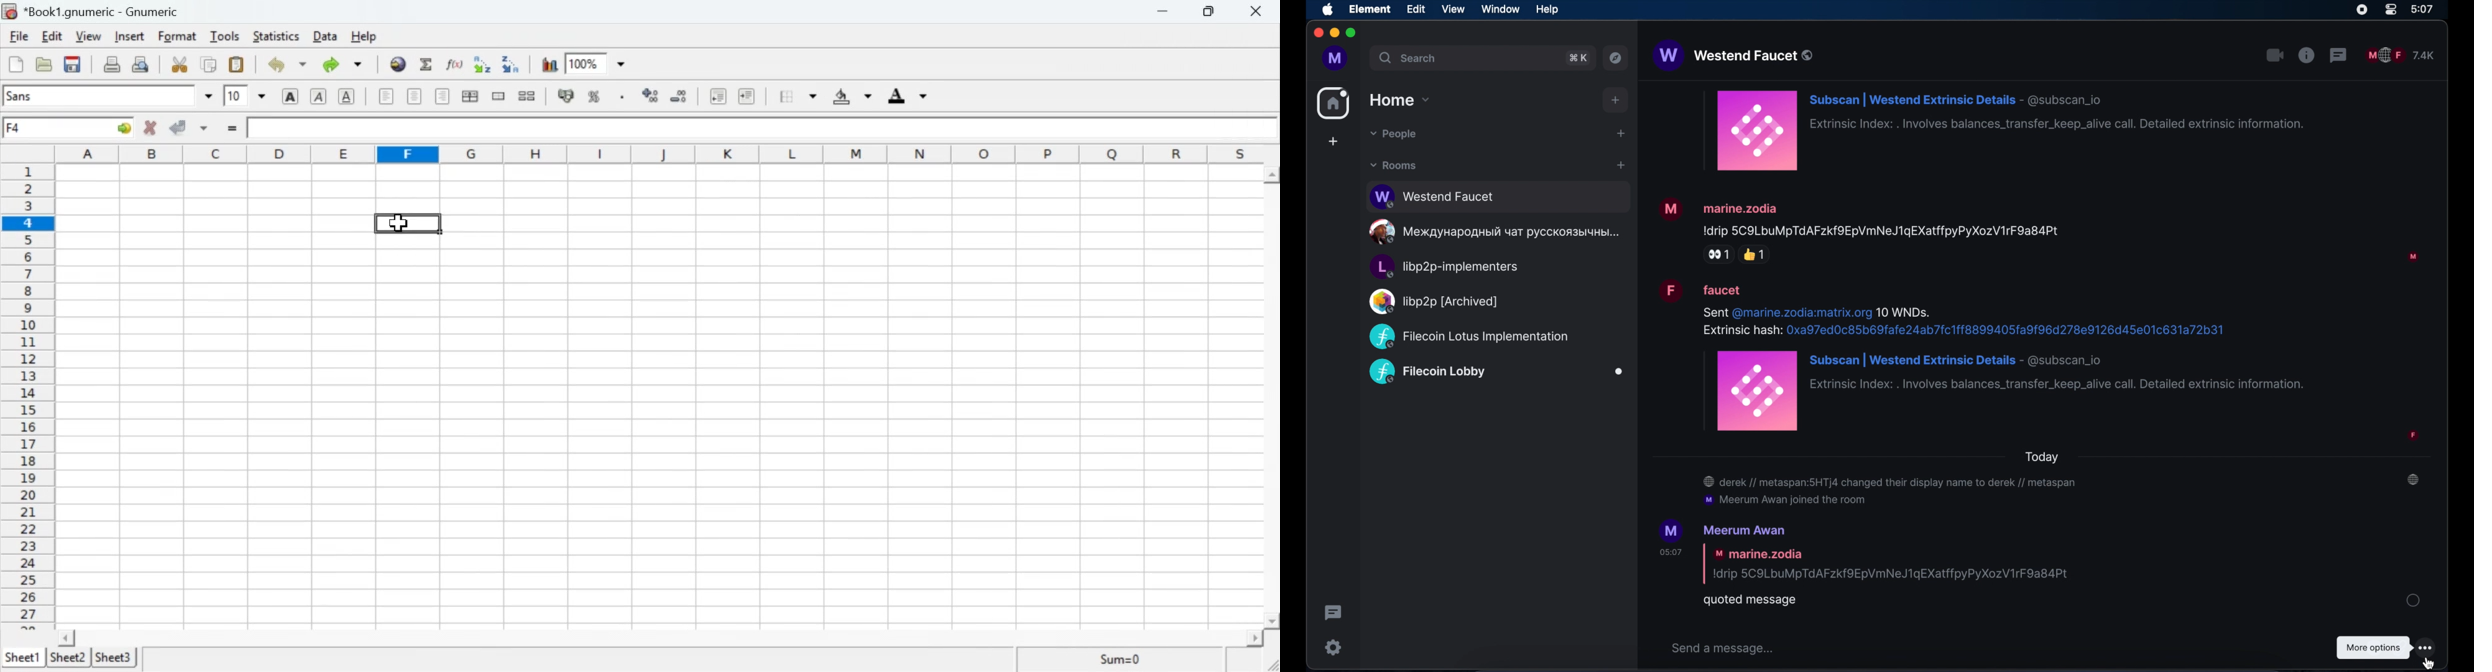 Image resolution: width=2492 pixels, height=672 pixels. What do you see at coordinates (1333, 103) in the screenshot?
I see `home` at bounding box center [1333, 103].